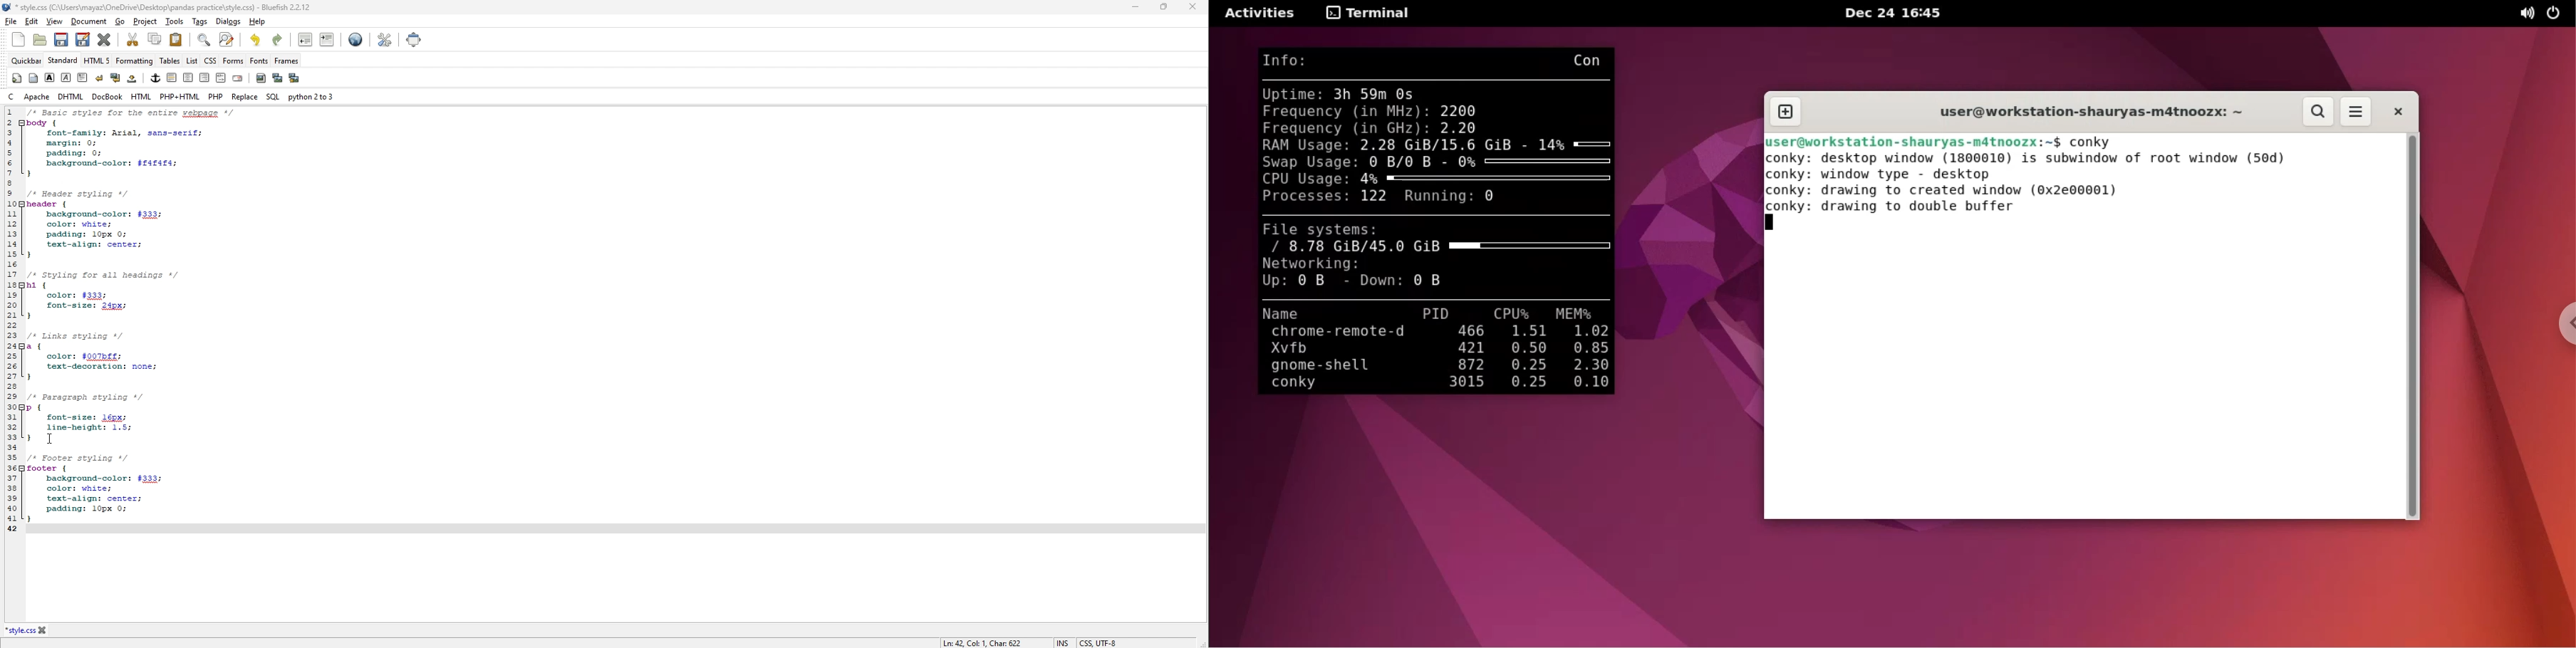 This screenshot has width=2576, height=672. What do you see at coordinates (66, 78) in the screenshot?
I see `italic` at bounding box center [66, 78].